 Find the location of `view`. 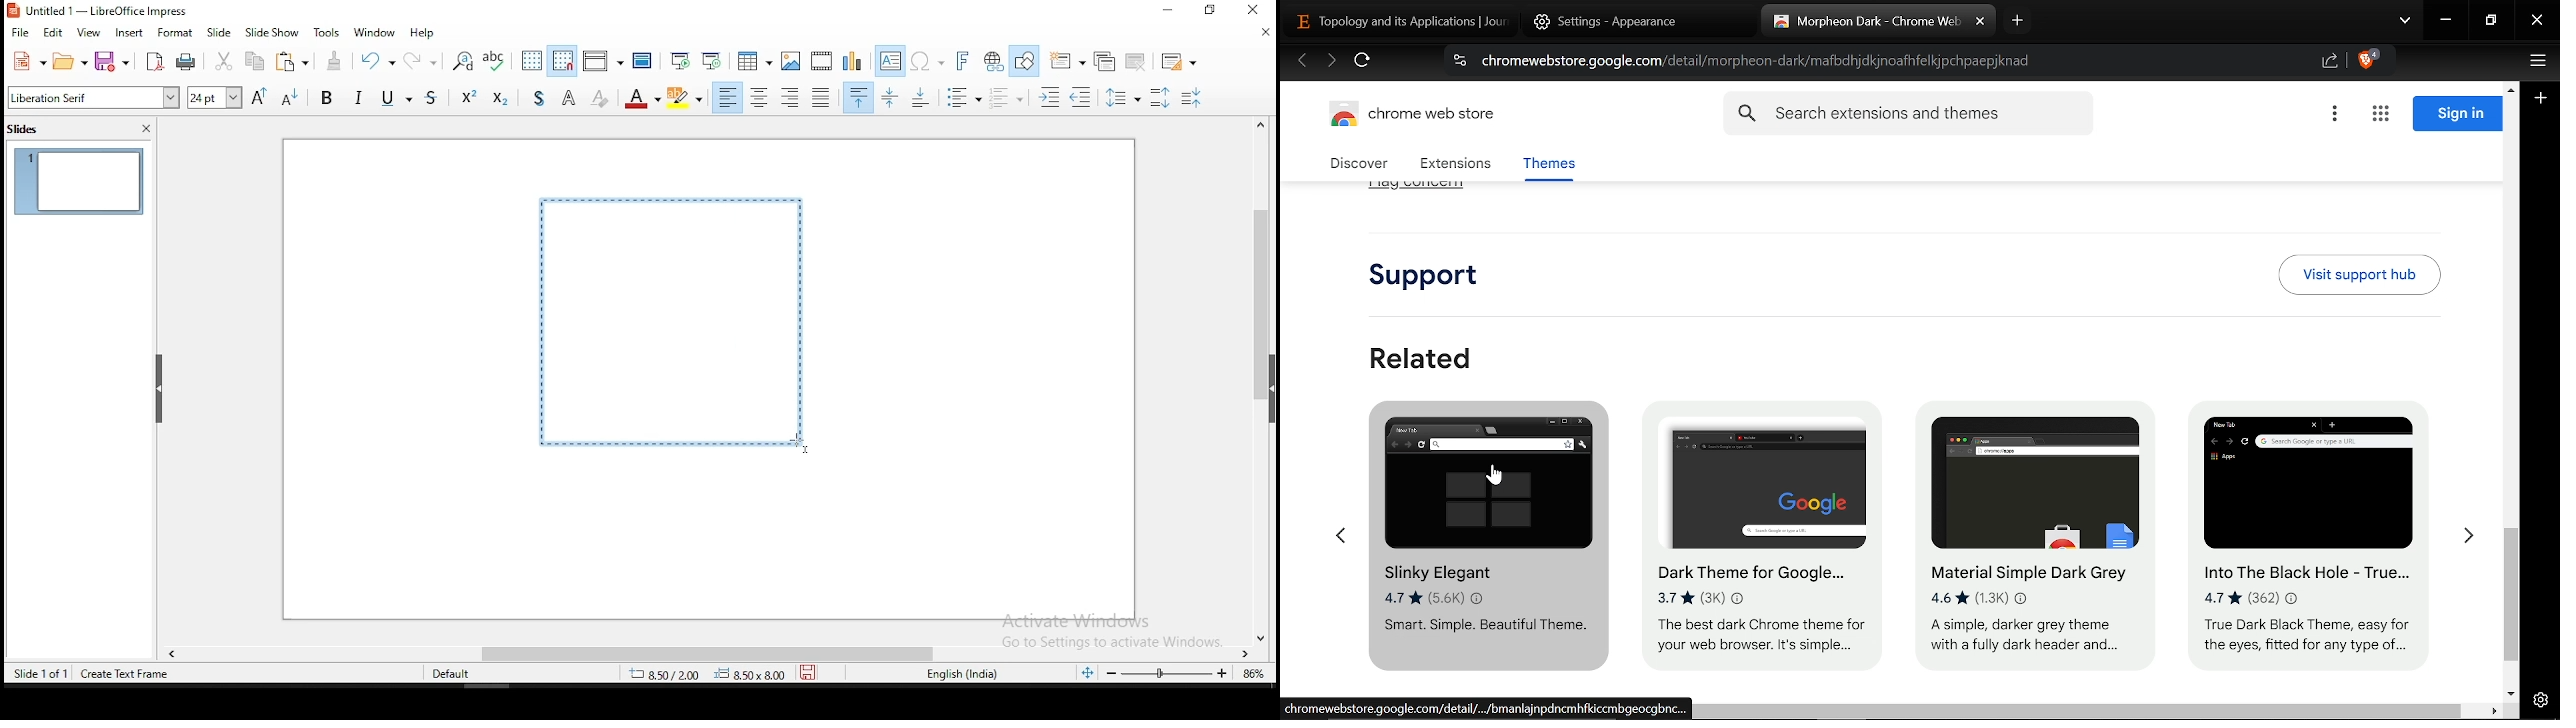

view is located at coordinates (88, 33).